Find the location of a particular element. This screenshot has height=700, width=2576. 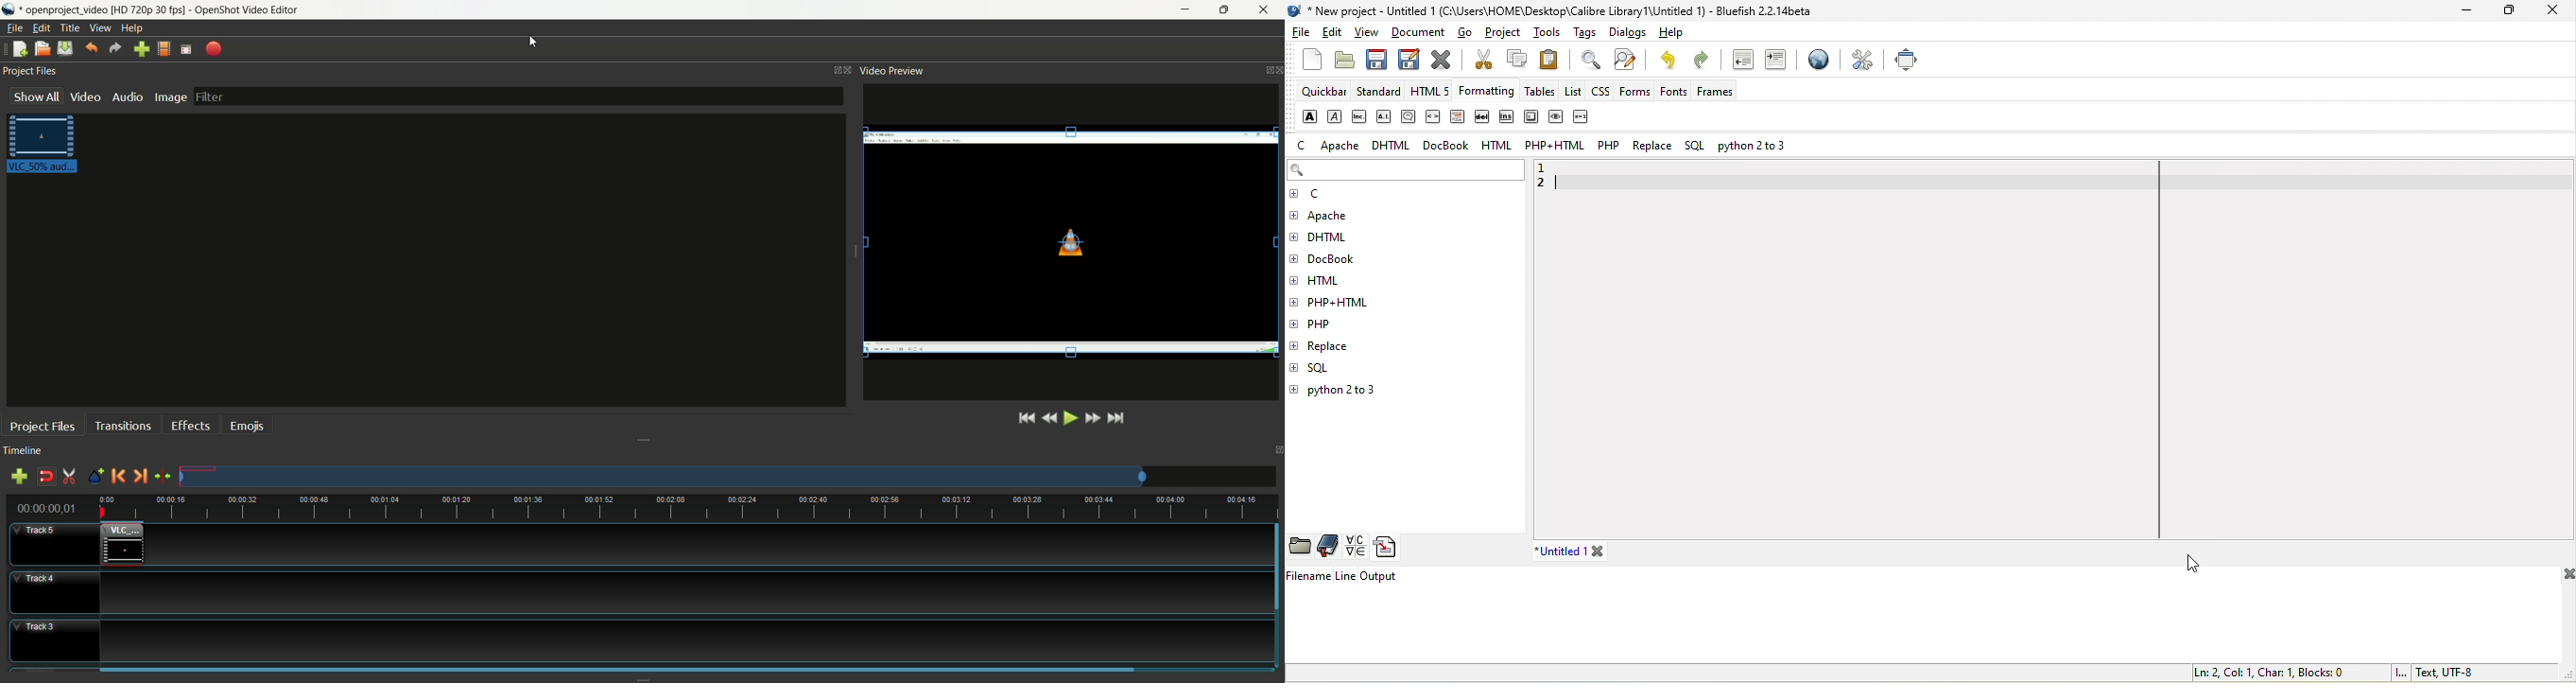

timeline is located at coordinates (26, 450).